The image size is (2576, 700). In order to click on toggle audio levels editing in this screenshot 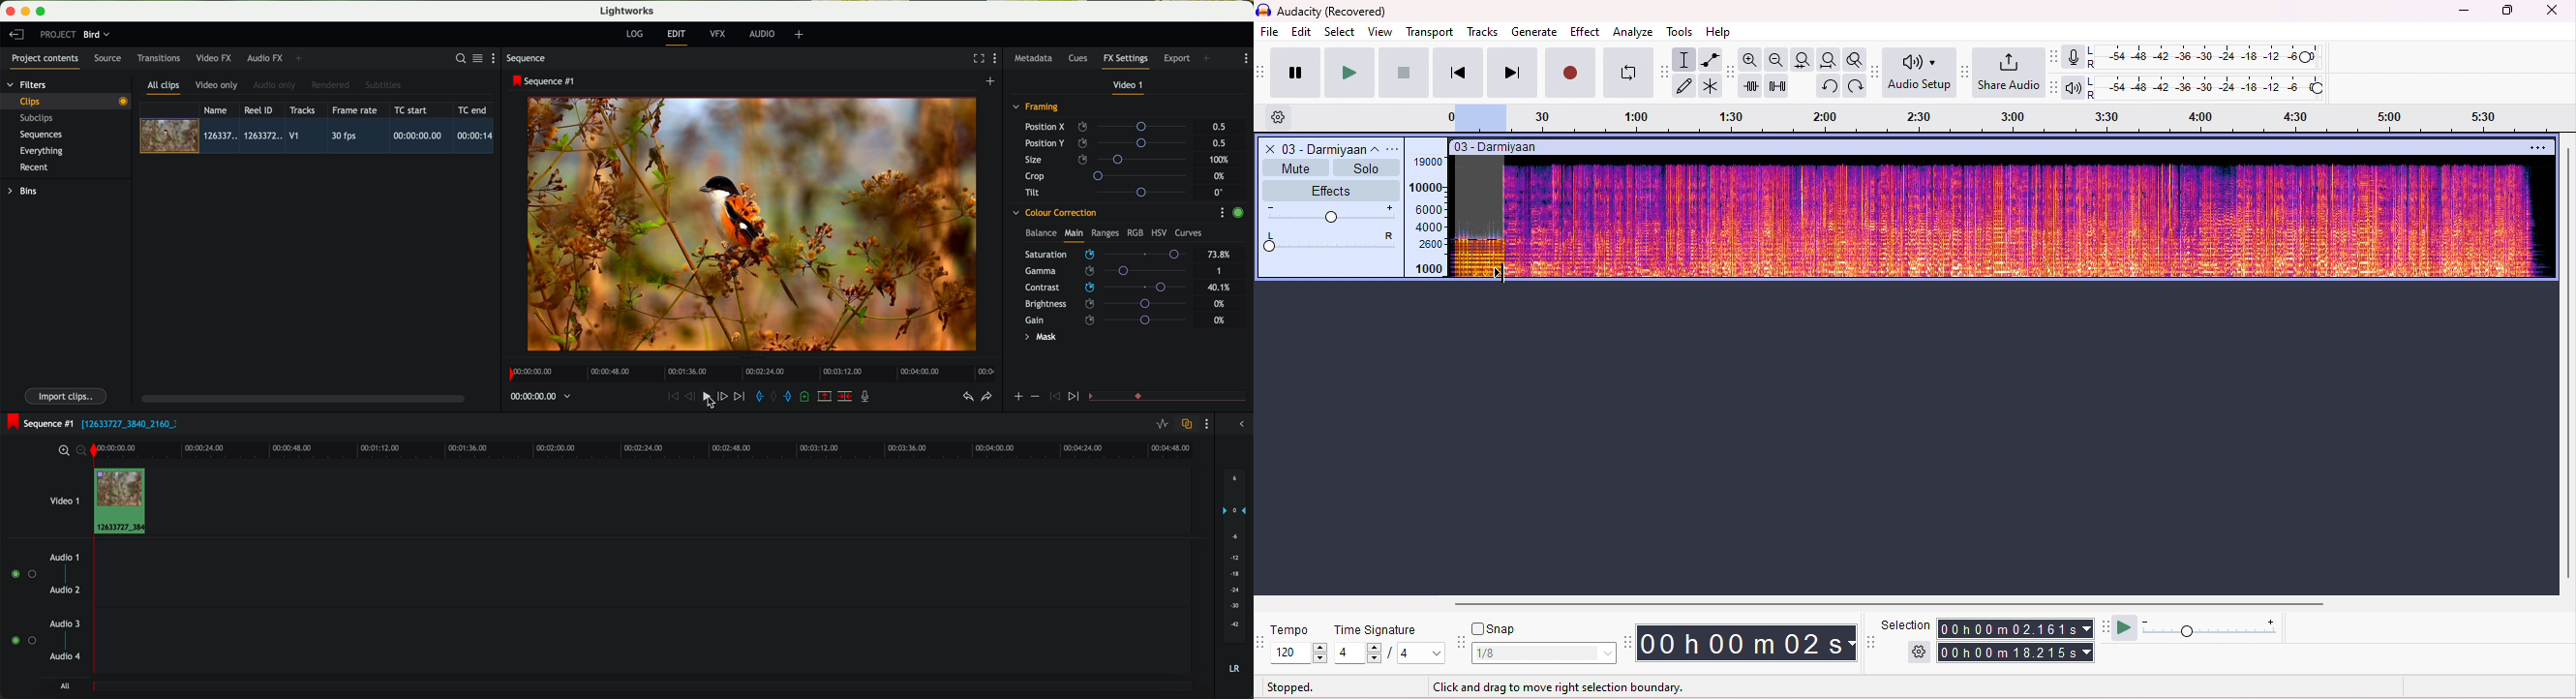, I will do `click(1163, 425)`.